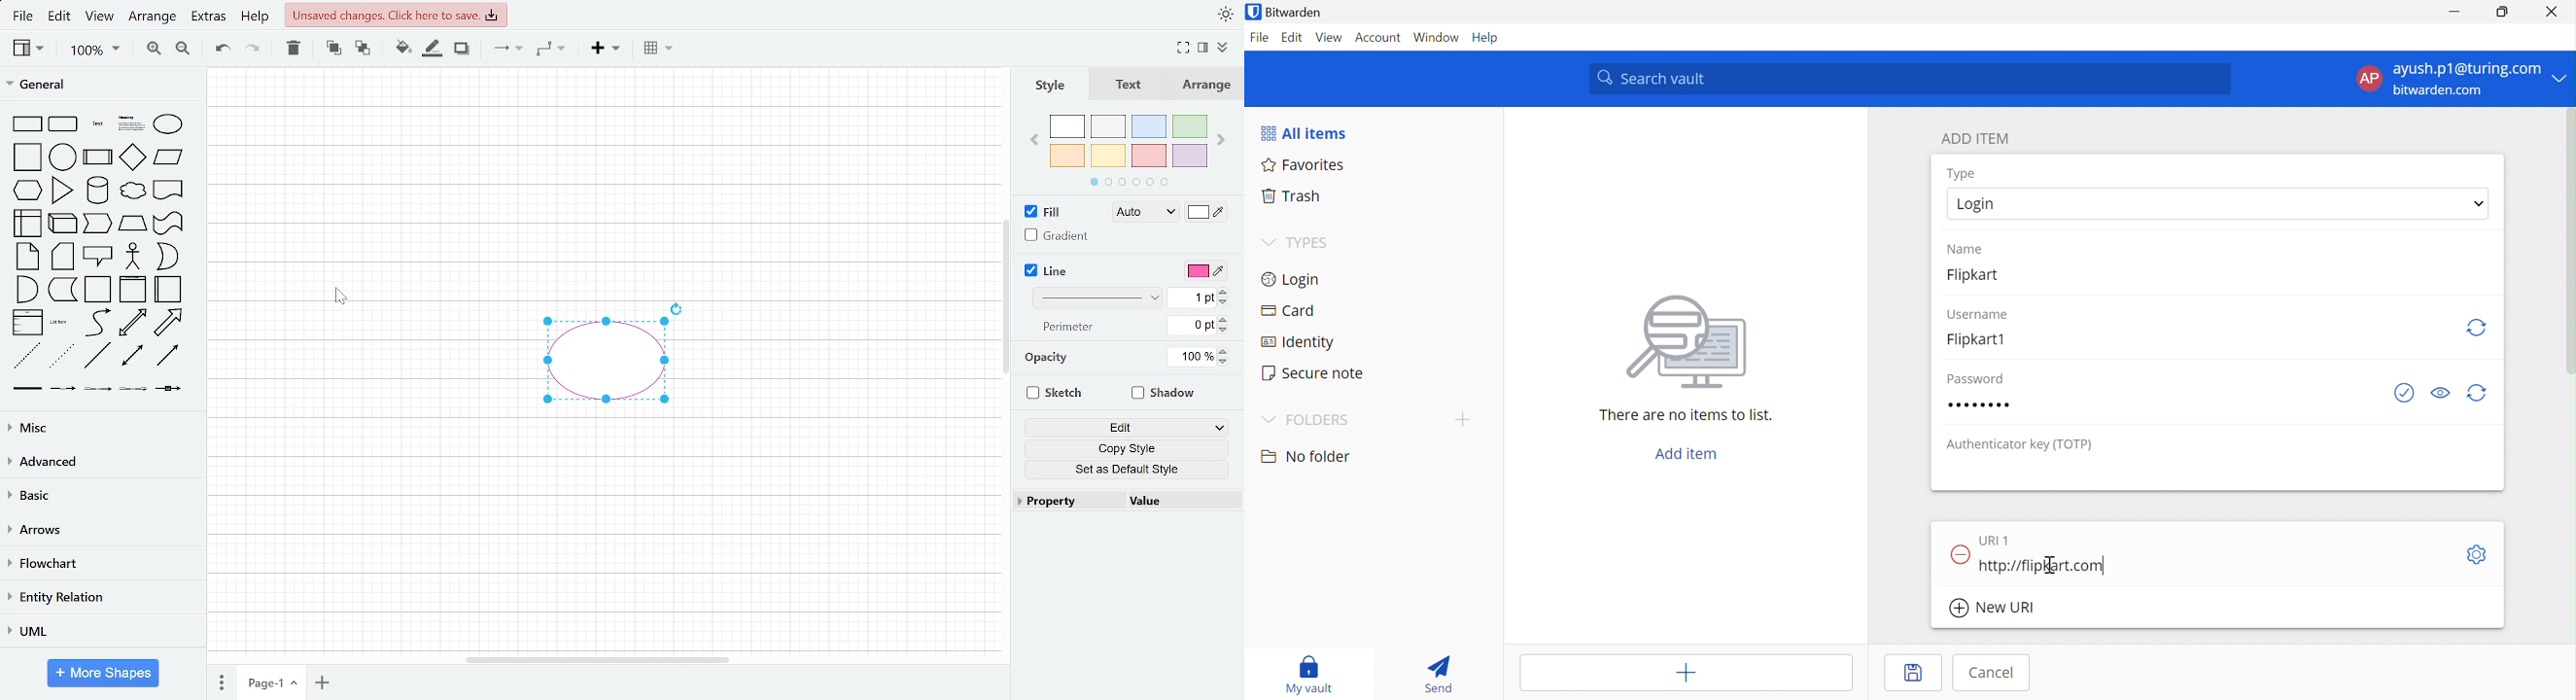 The width and height of the screenshot is (2576, 700). Describe the element at coordinates (1978, 312) in the screenshot. I see `Username` at that location.